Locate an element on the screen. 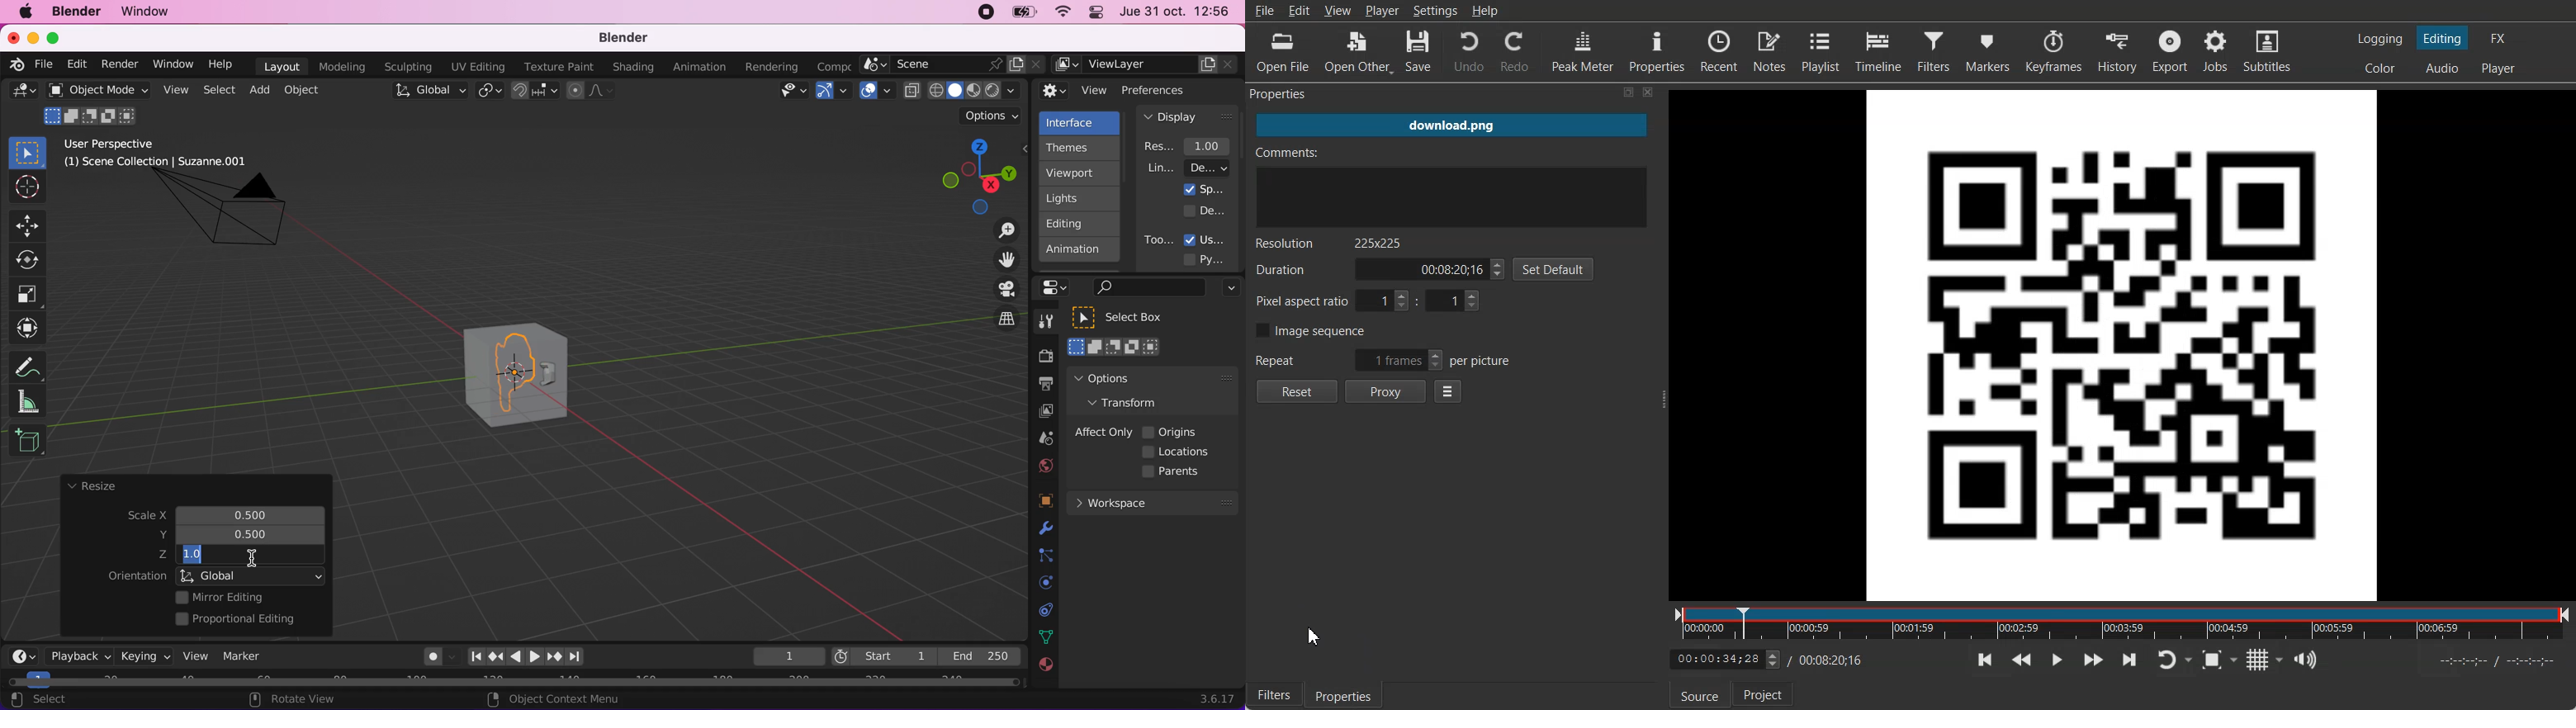 The width and height of the screenshot is (2576, 728). Enter Comment is located at coordinates (1453, 187).